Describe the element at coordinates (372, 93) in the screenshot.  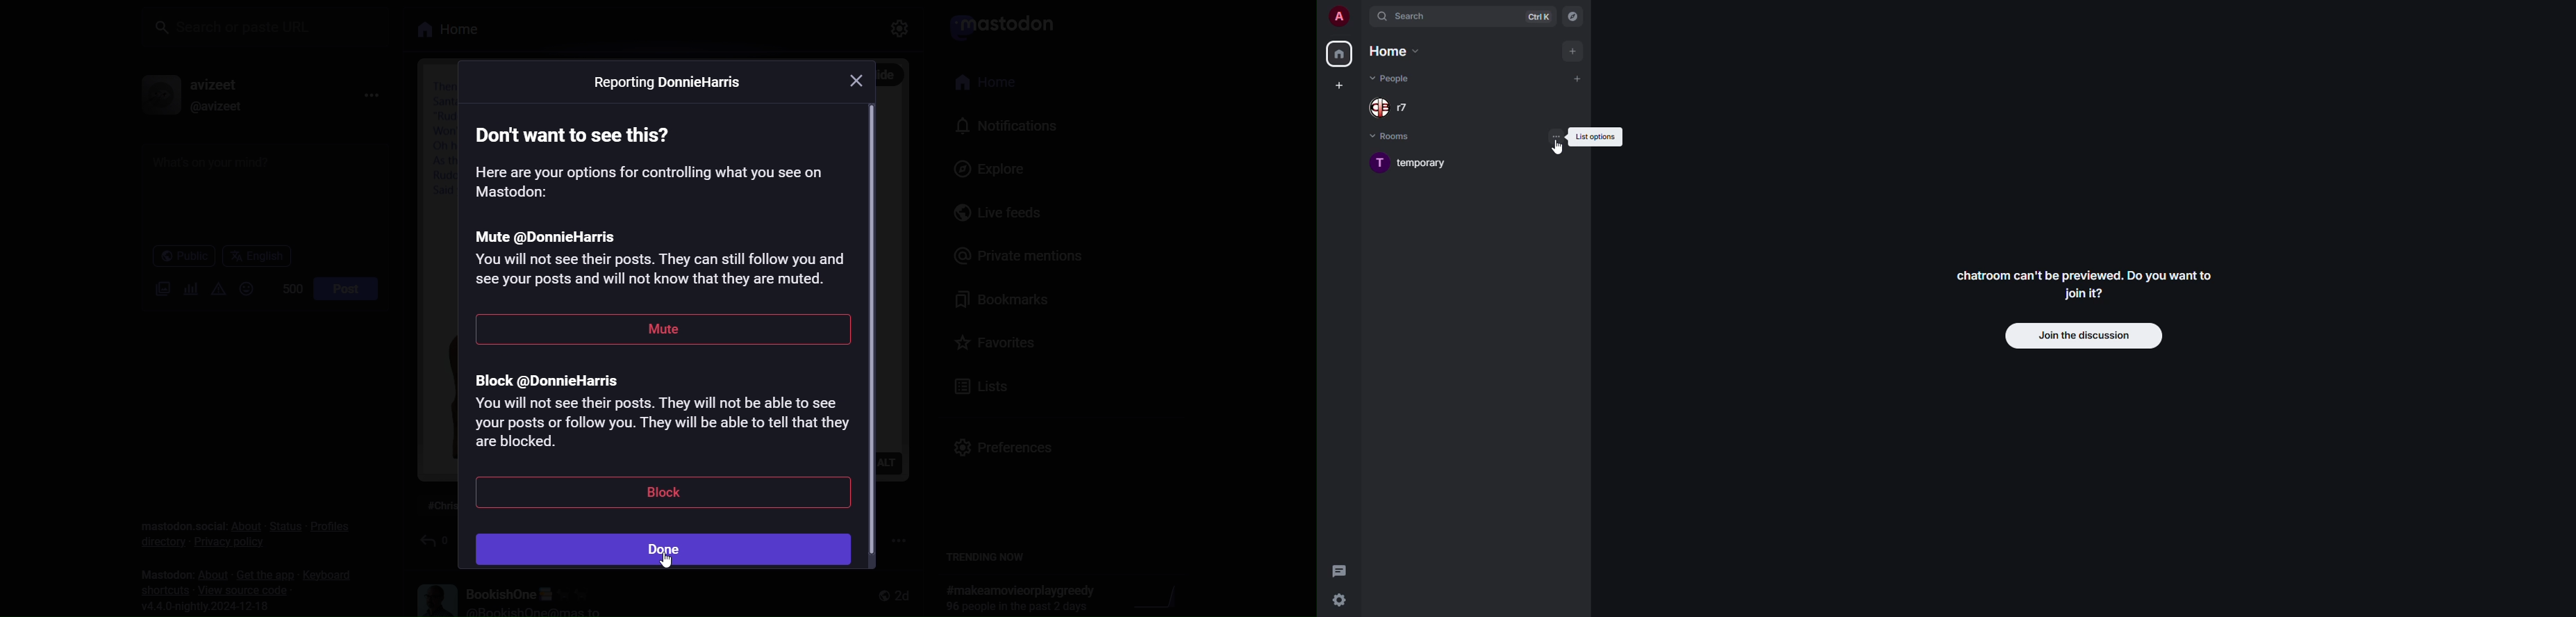
I see `more` at that location.